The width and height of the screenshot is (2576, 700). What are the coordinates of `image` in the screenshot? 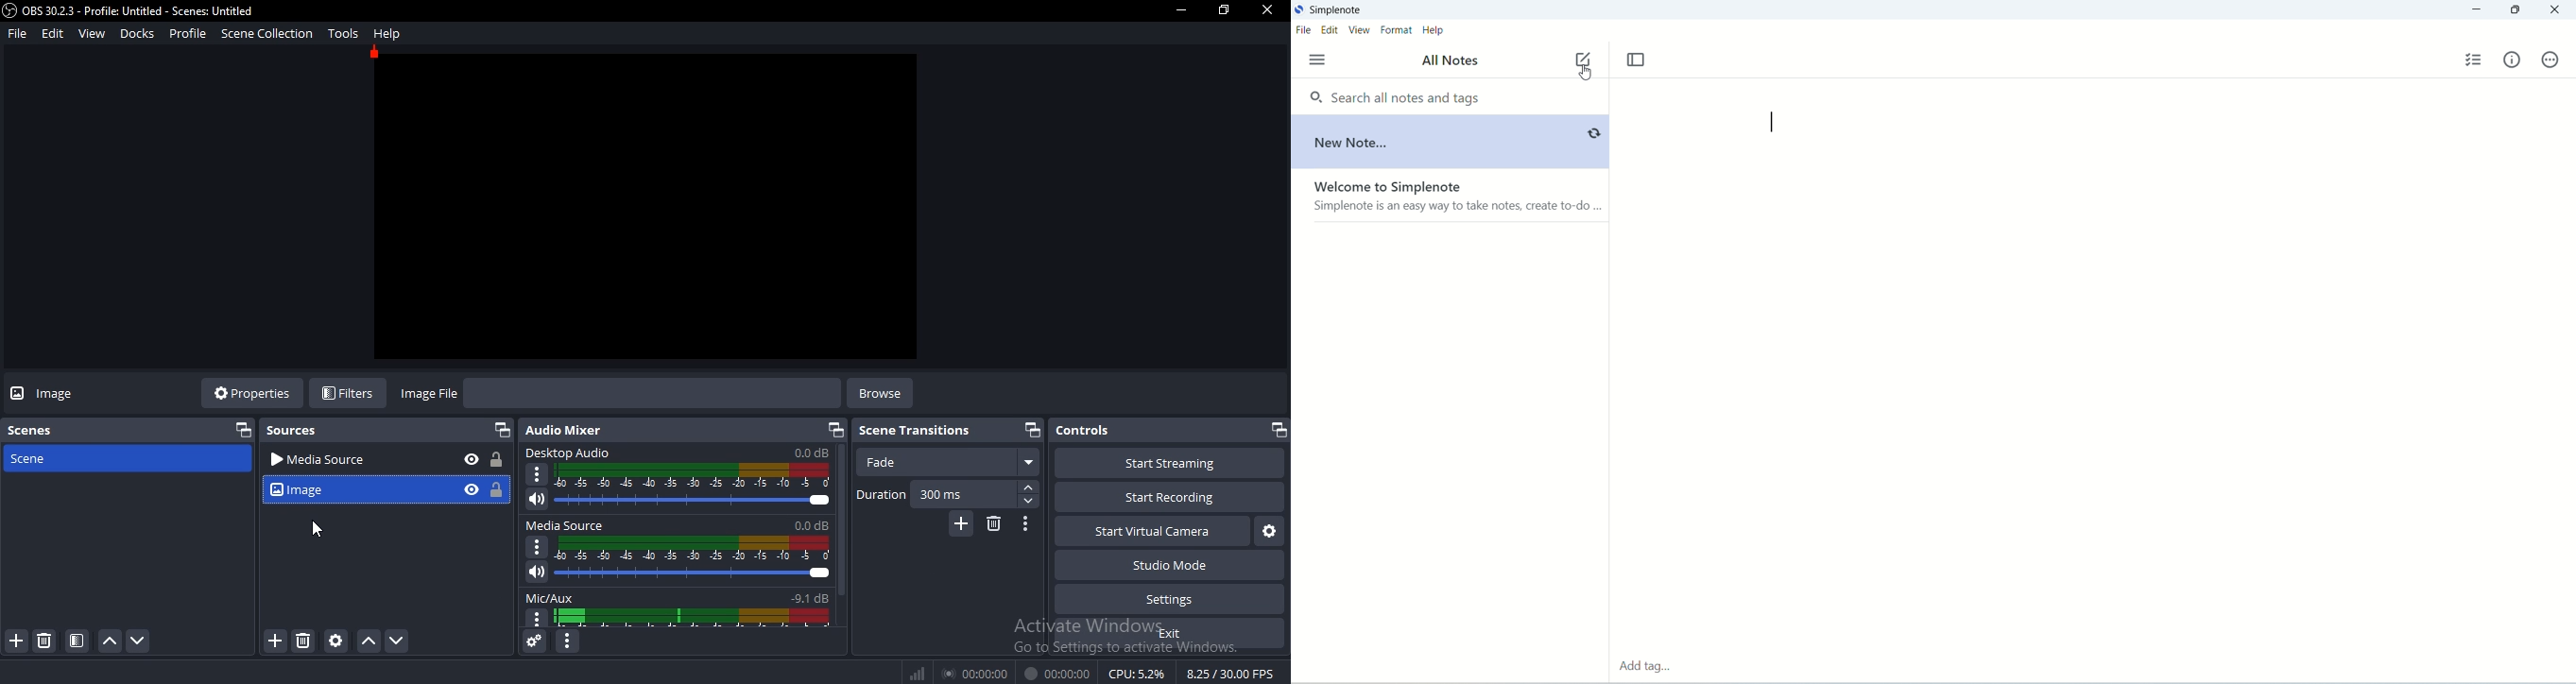 It's located at (63, 397).